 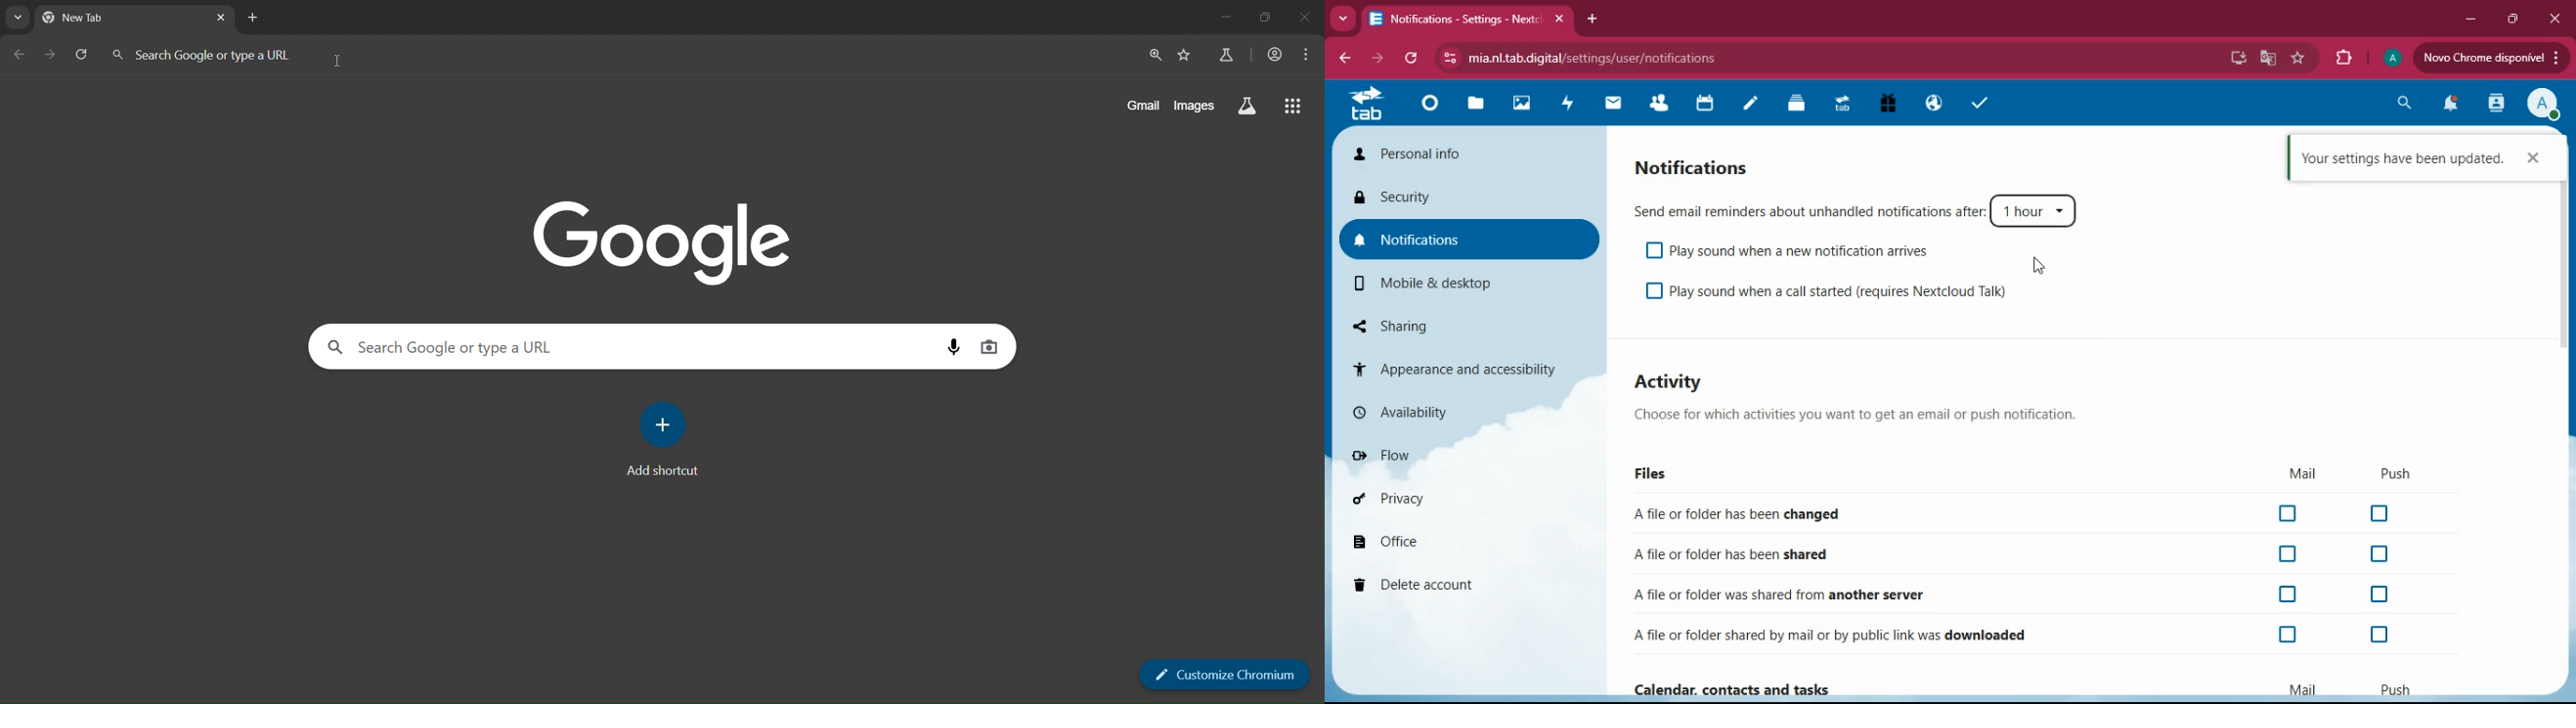 What do you see at coordinates (2289, 514) in the screenshot?
I see `off` at bounding box center [2289, 514].